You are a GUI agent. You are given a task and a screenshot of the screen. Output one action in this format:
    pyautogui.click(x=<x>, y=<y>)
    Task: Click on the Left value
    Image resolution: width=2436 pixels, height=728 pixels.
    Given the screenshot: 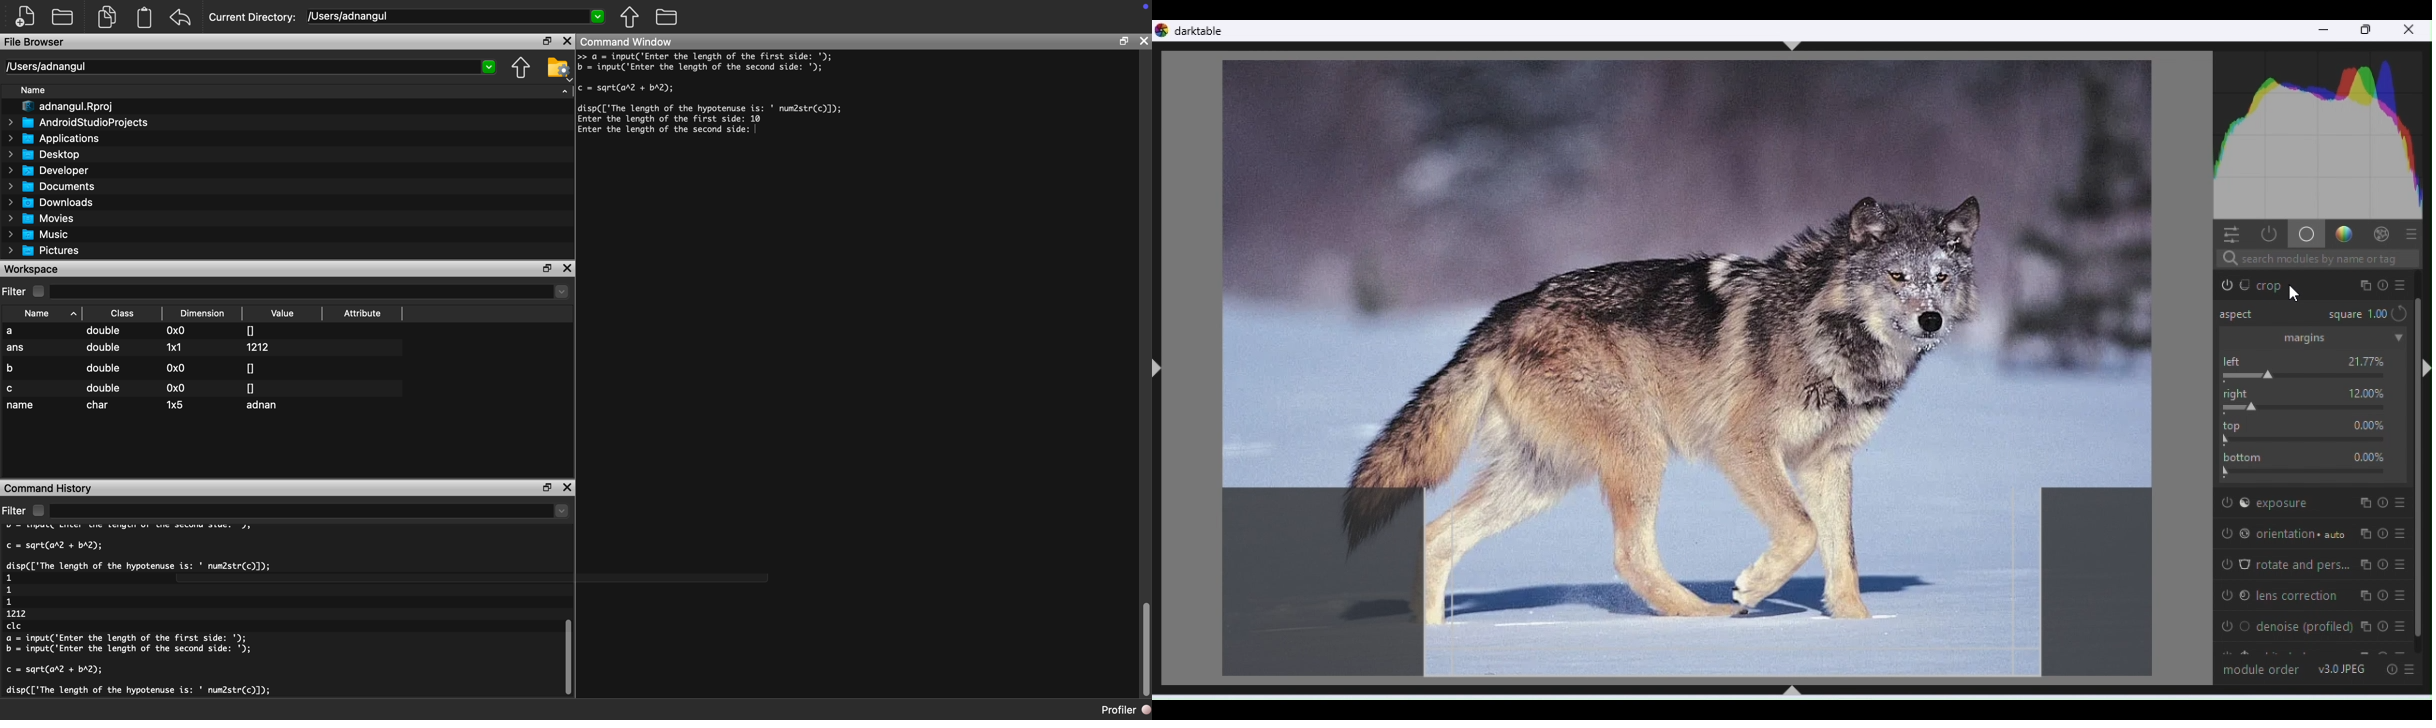 What is the action you would take?
    pyautogui.click(x=2313, y=375)
    